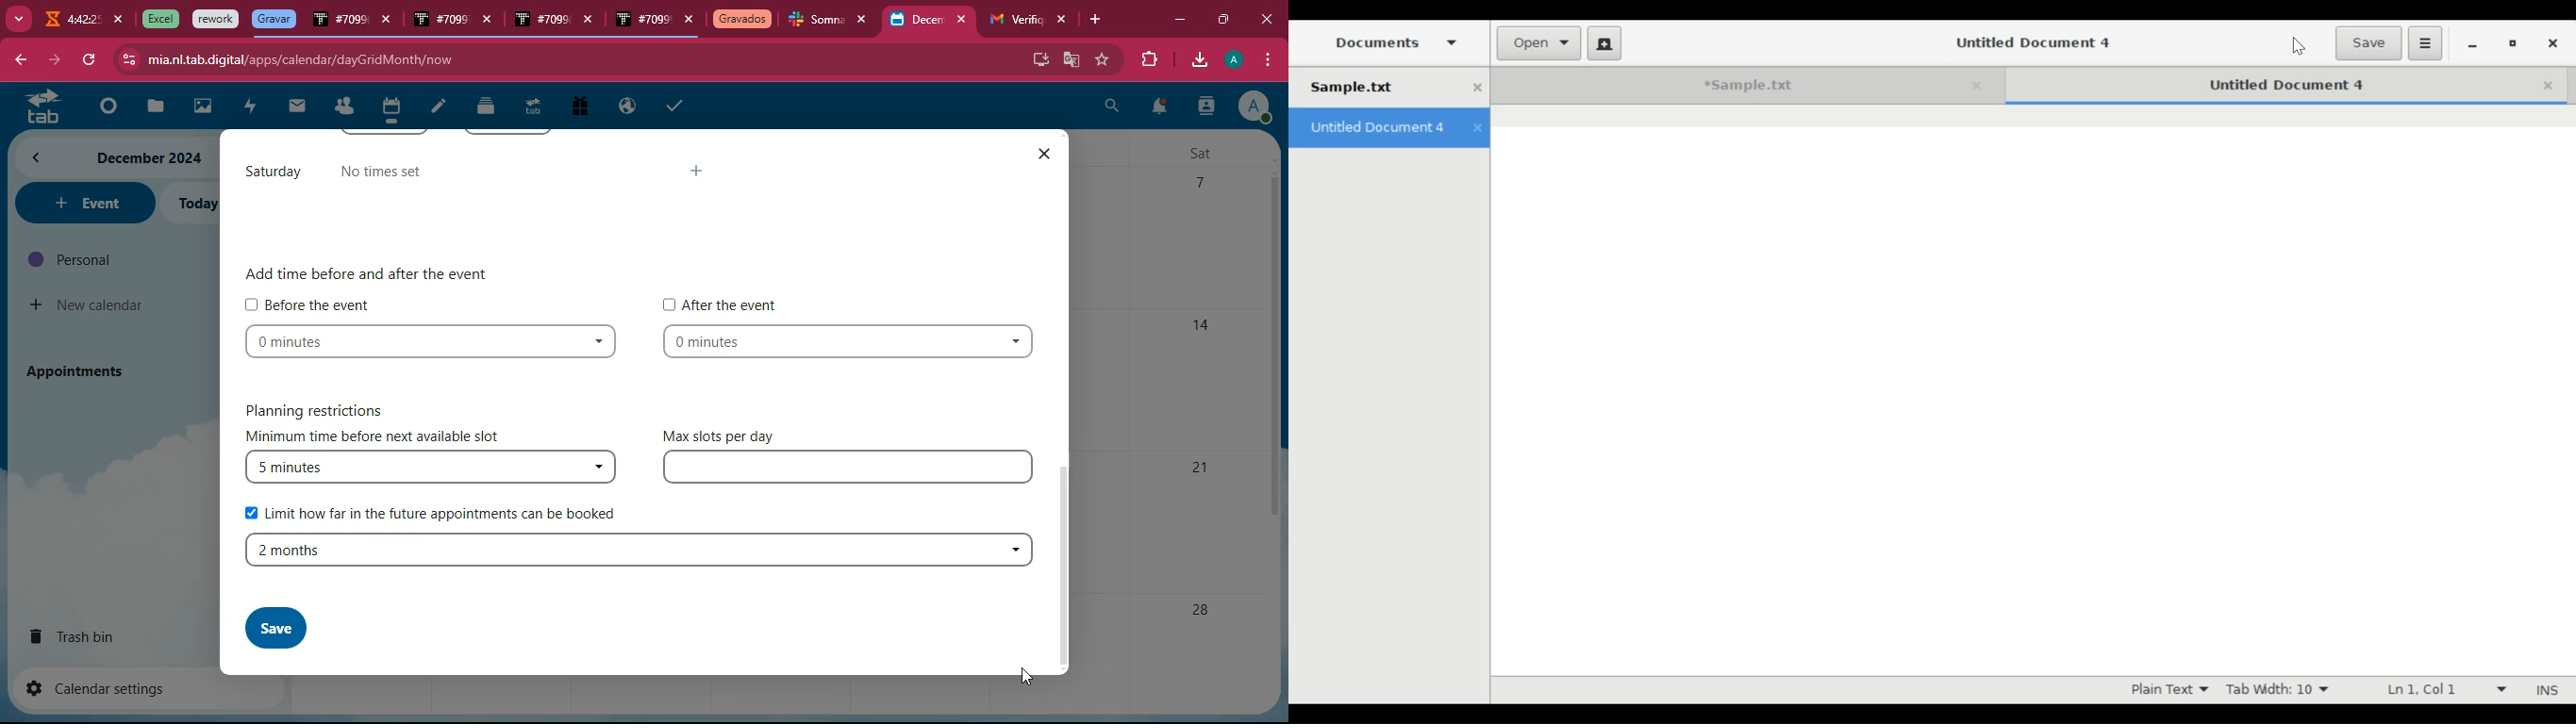 Image resolution: width=2576 pixels, height=728 pixels. I want to click on tab, so click(70, 22).